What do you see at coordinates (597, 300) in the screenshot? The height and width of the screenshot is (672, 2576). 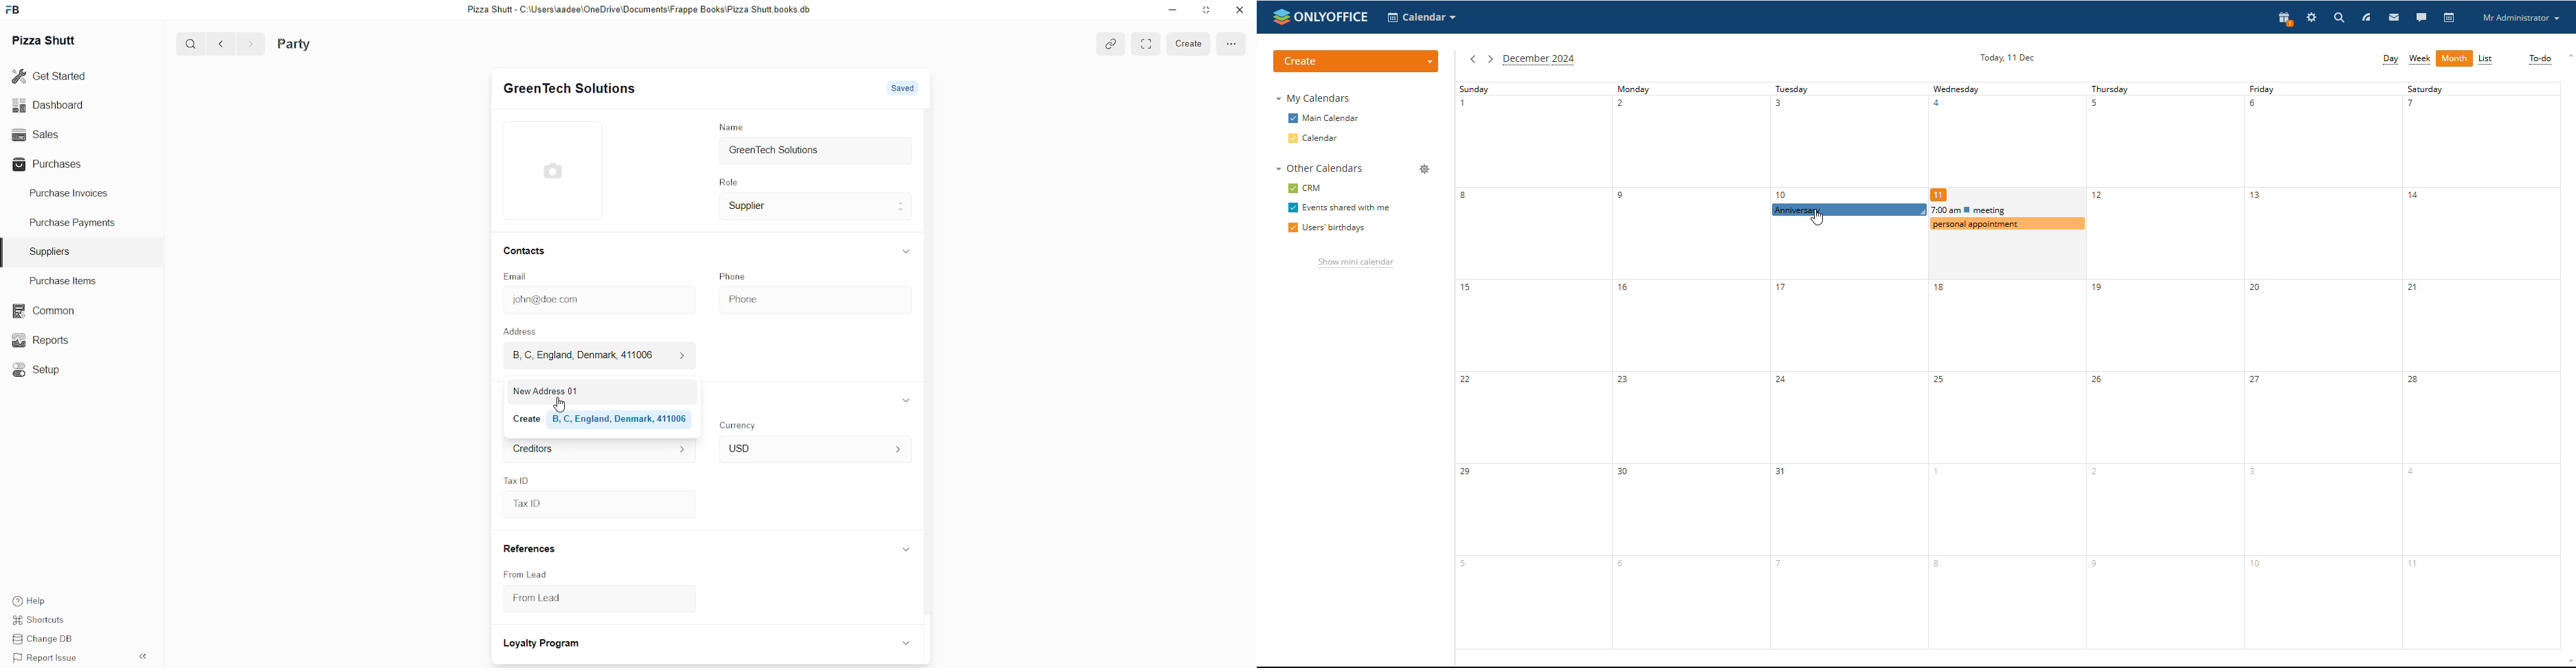 I see `john@doe.com` at bounding box center [597, 300].